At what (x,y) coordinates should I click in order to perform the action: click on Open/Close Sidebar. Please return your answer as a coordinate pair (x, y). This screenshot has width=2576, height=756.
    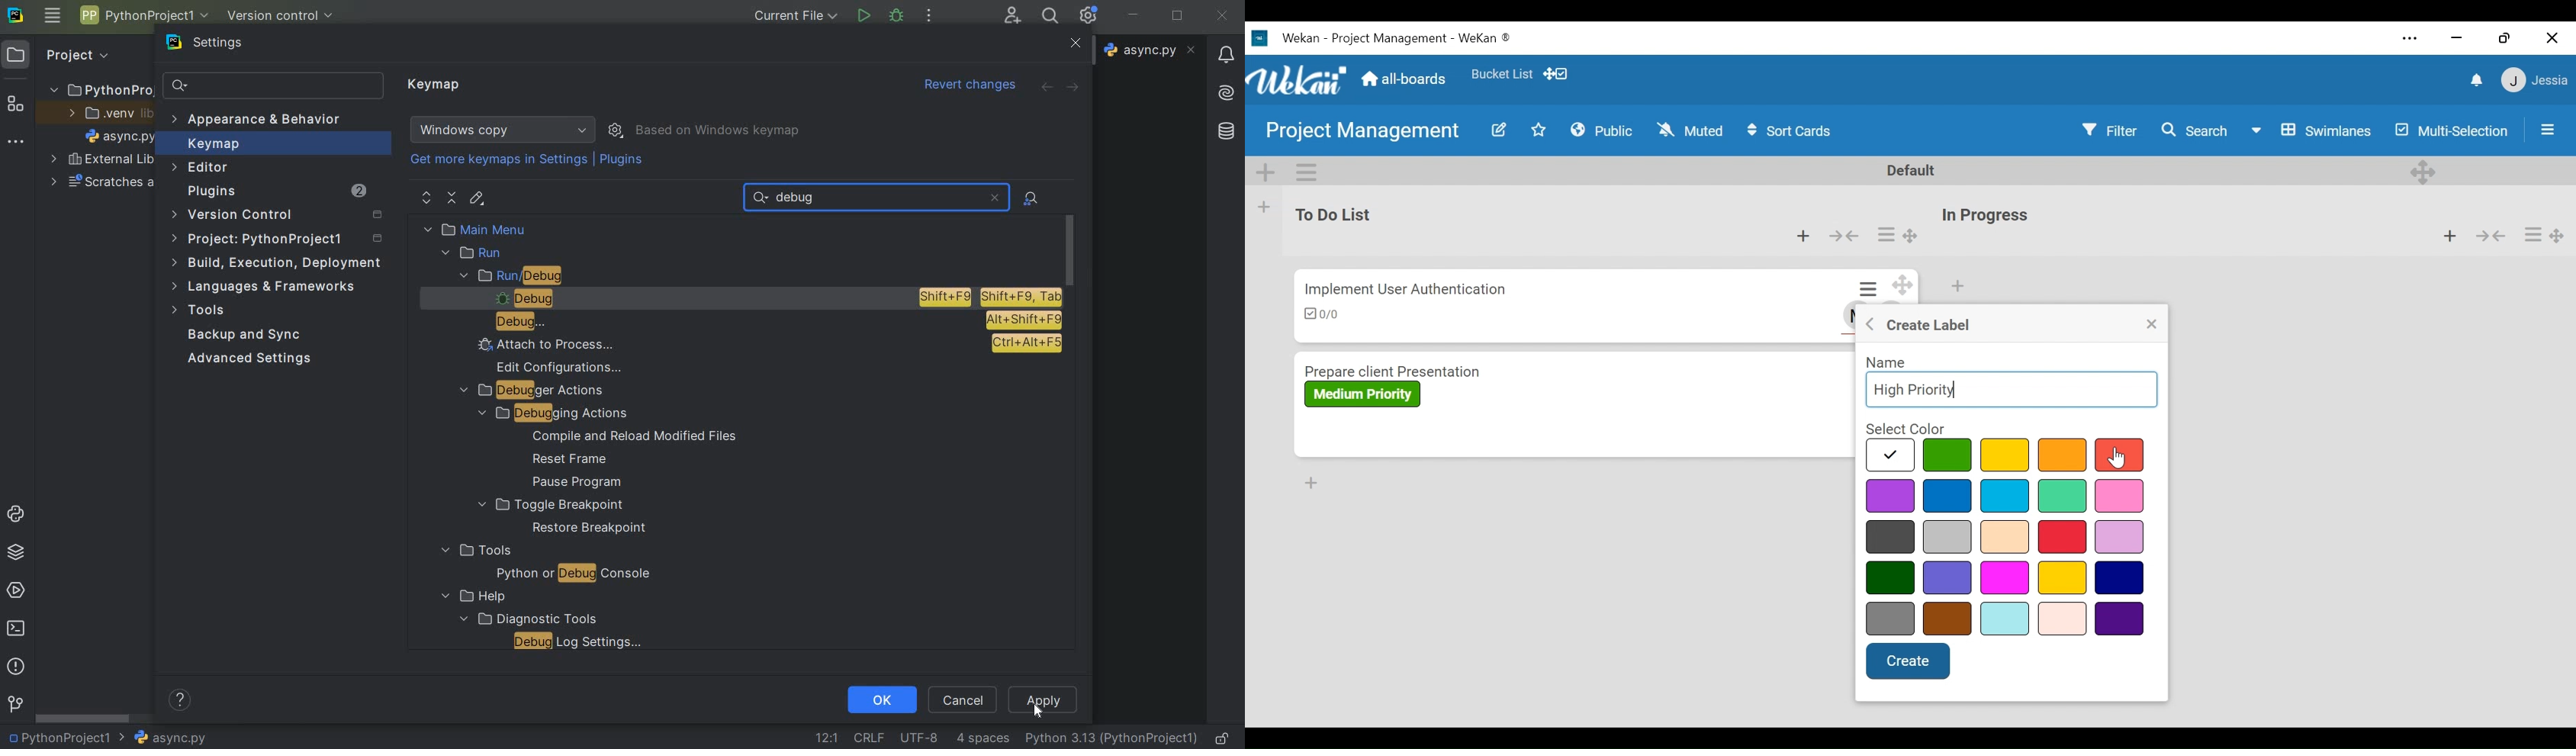
    Looking at the image, I should click on (2546, 128).